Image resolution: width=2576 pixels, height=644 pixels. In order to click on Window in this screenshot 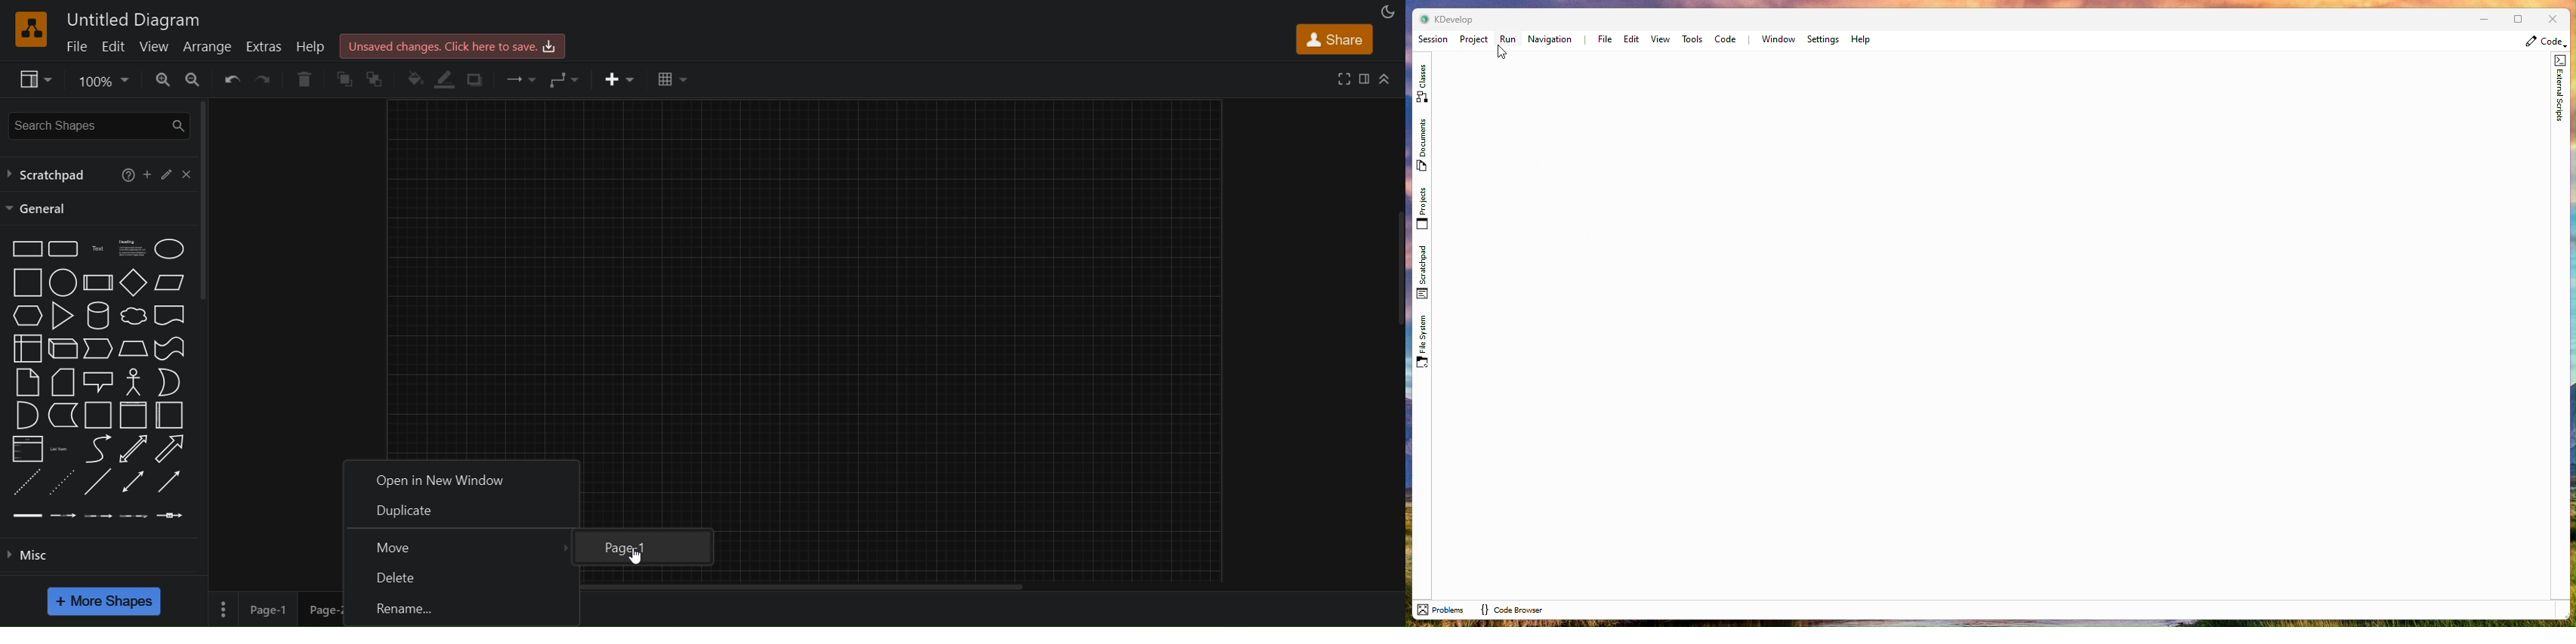, I will do `click(1778, 39)`.